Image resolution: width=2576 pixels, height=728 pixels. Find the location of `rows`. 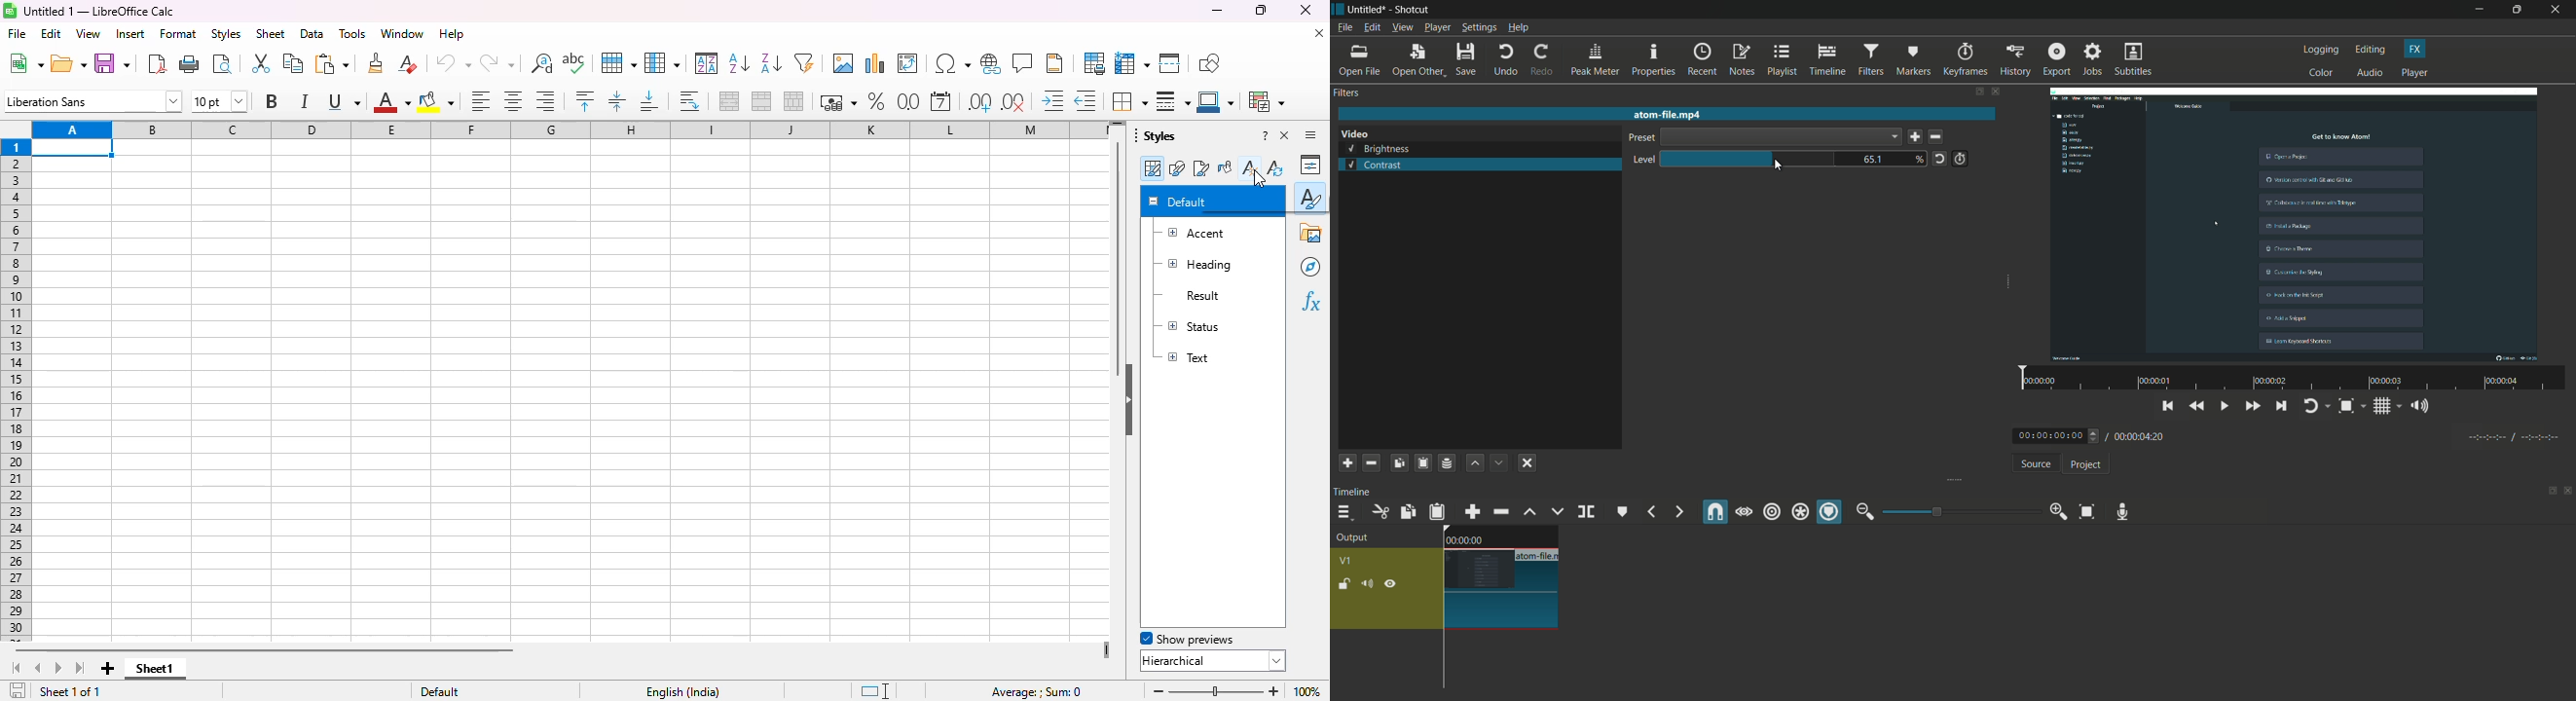

rows is located at coordinates (17, 390).